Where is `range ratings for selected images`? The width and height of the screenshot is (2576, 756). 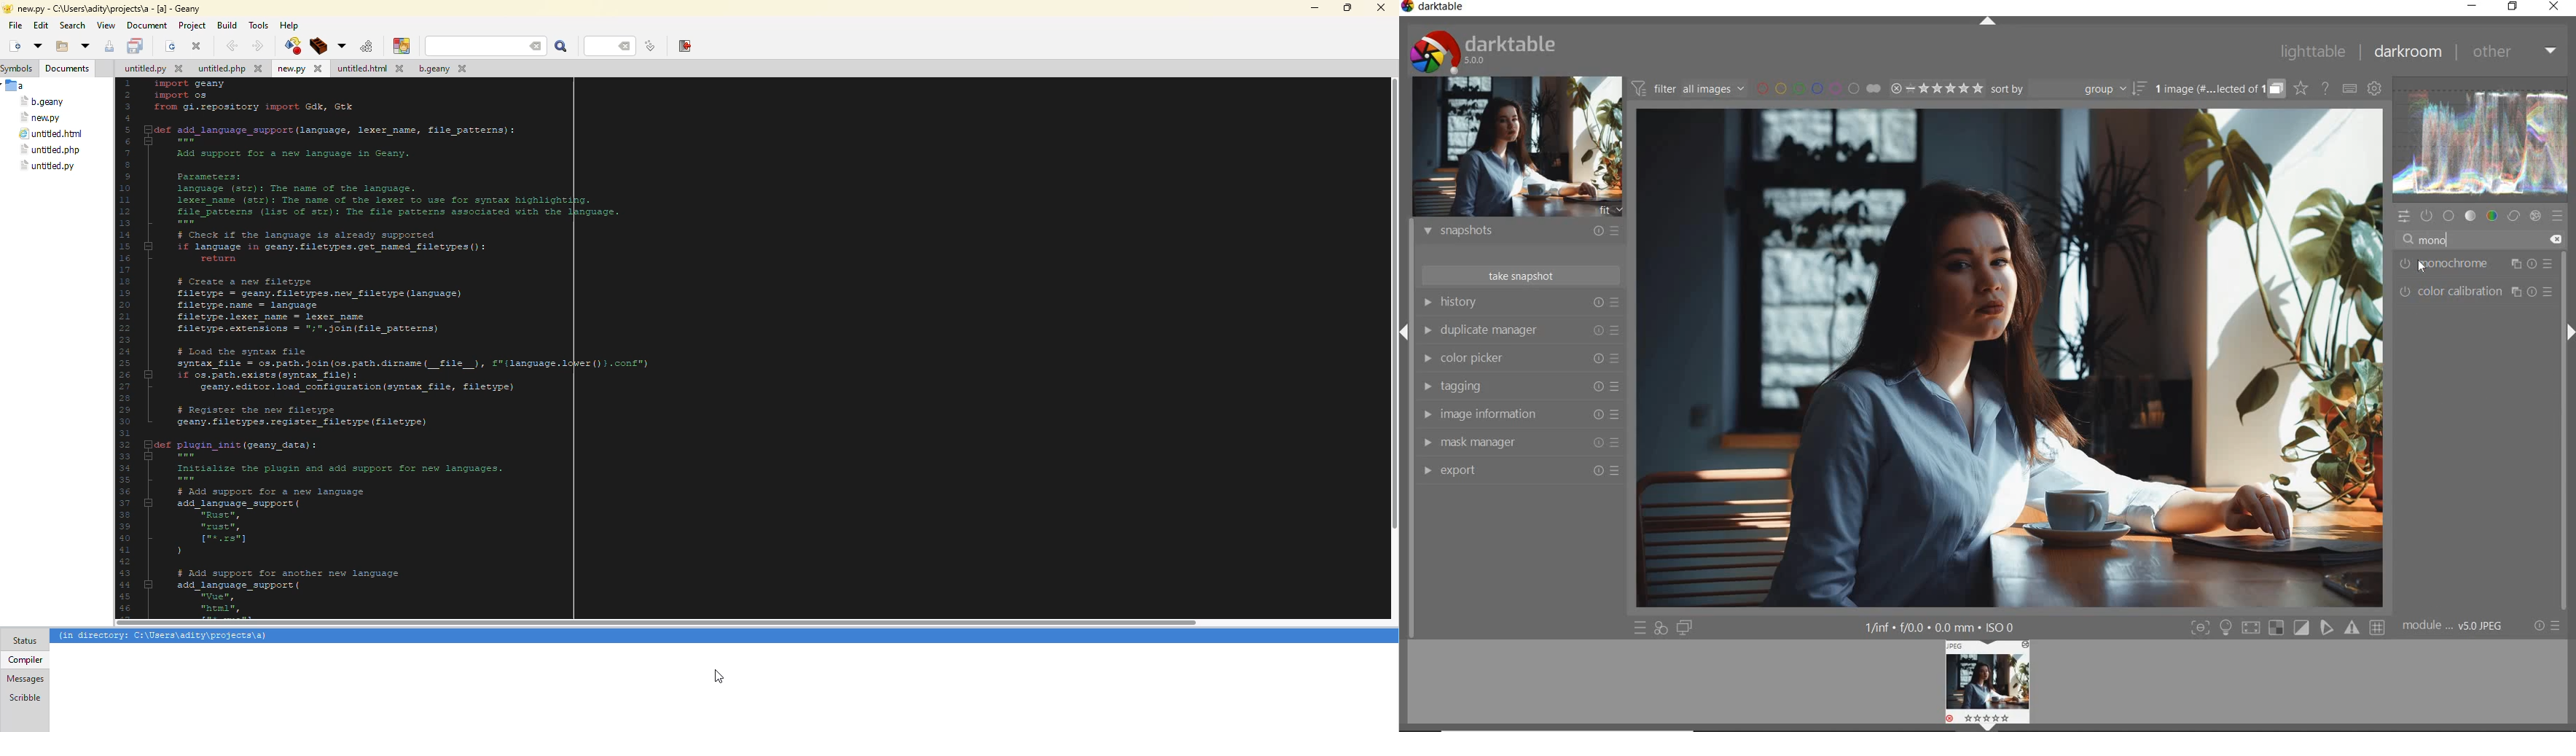 range ratings for selected images is located at coordinates (1936, 90).